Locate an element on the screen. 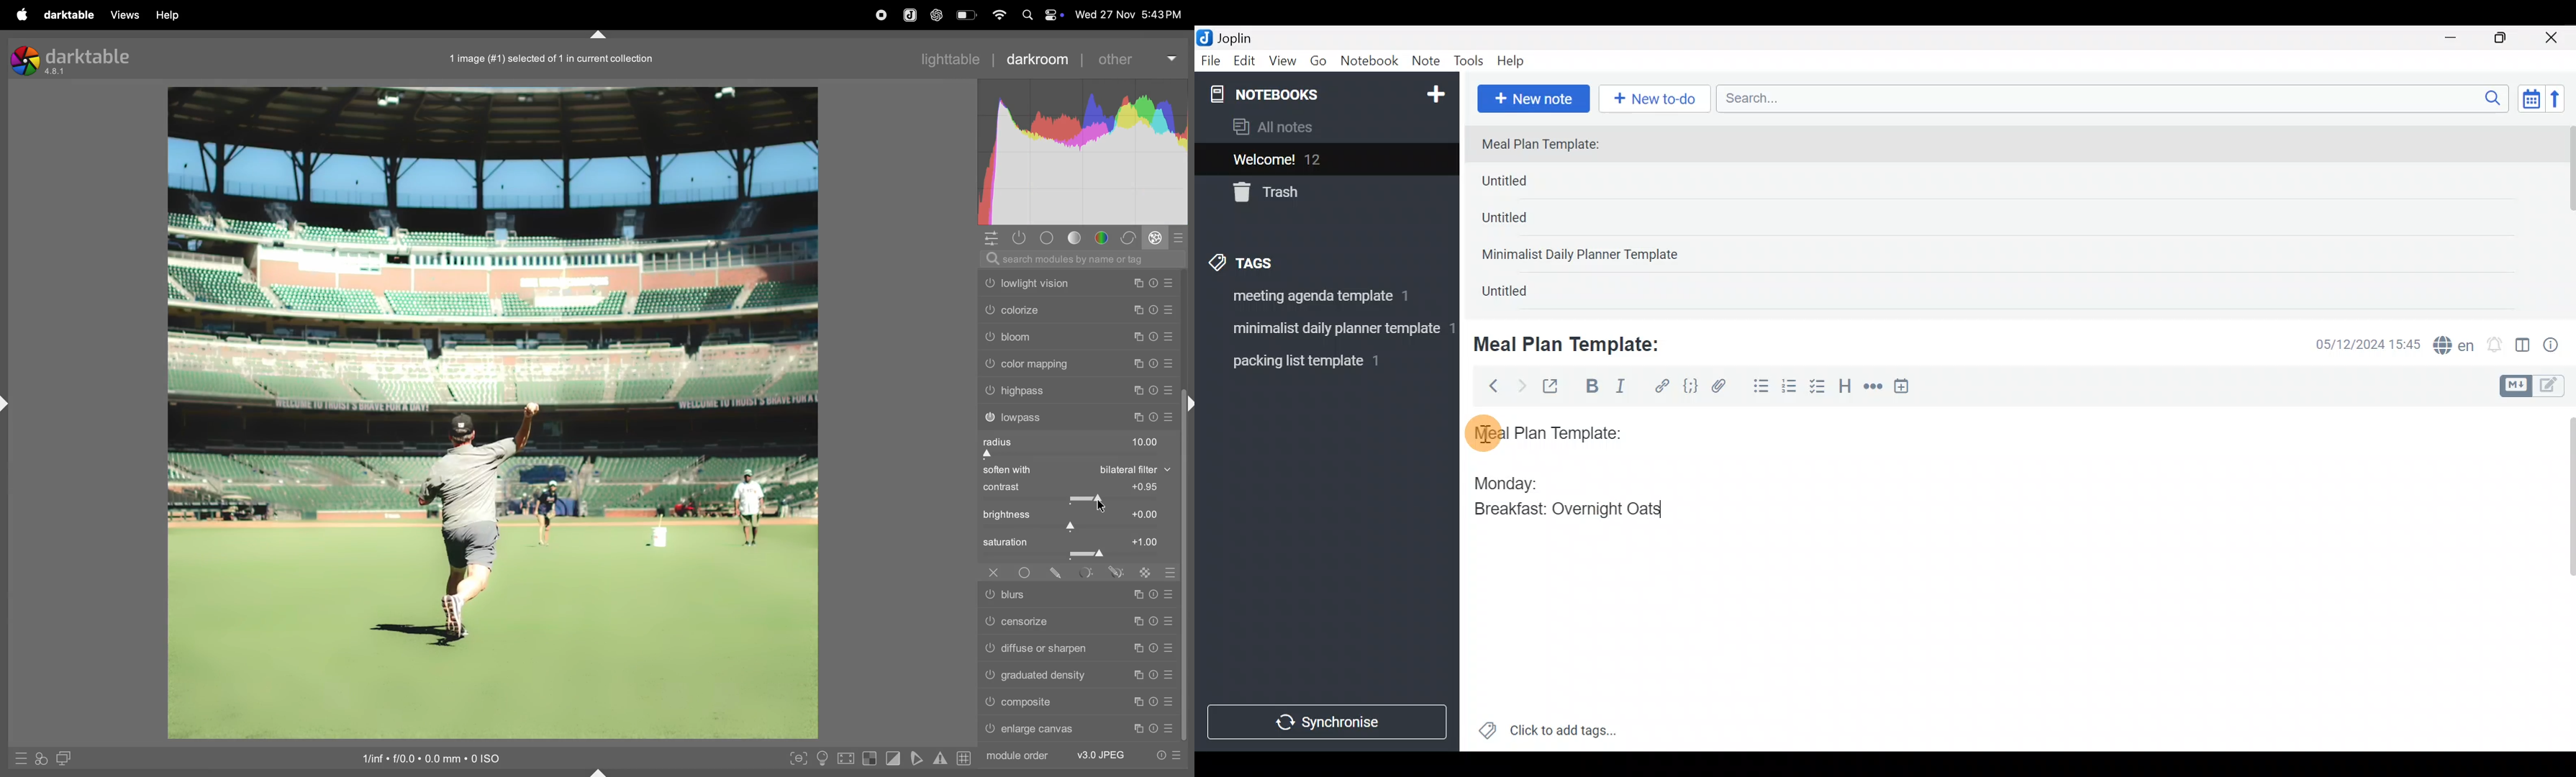 The width and height of the screenshot is (2576, 784). module order is located at coordinates (1084, 754).